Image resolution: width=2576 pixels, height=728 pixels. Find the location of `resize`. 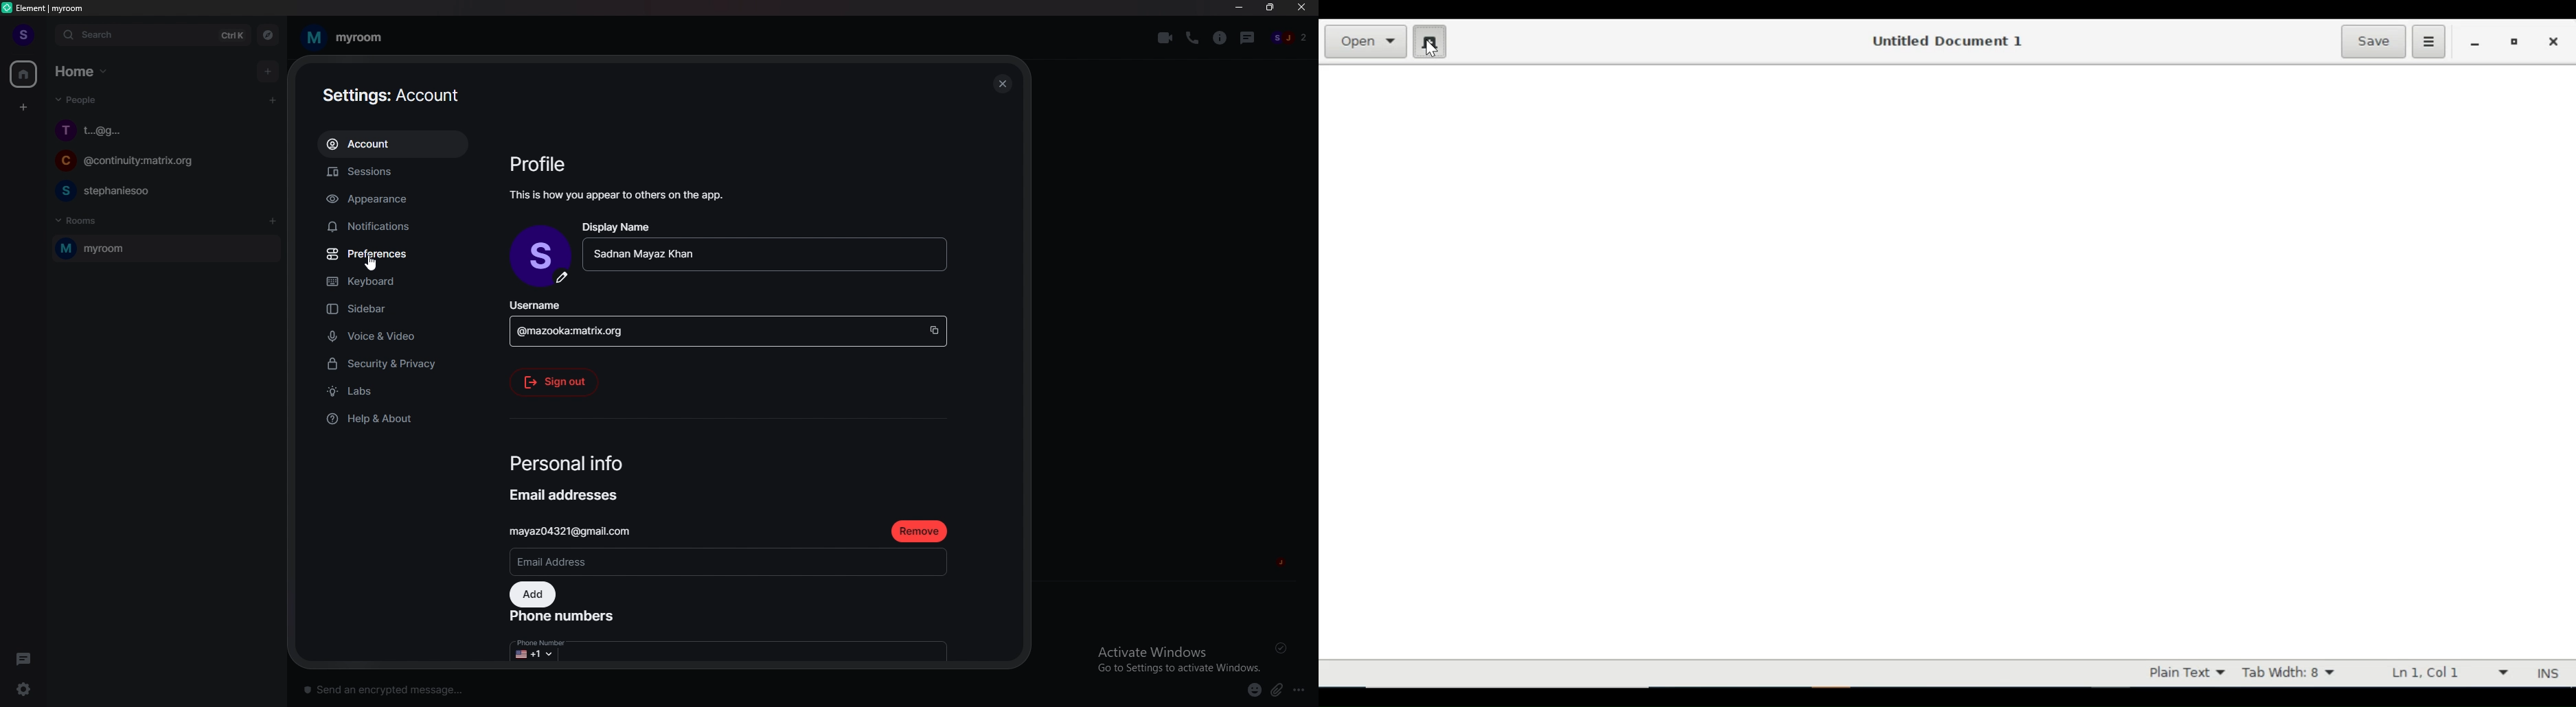

resize is located at coordinates (1272, 8).